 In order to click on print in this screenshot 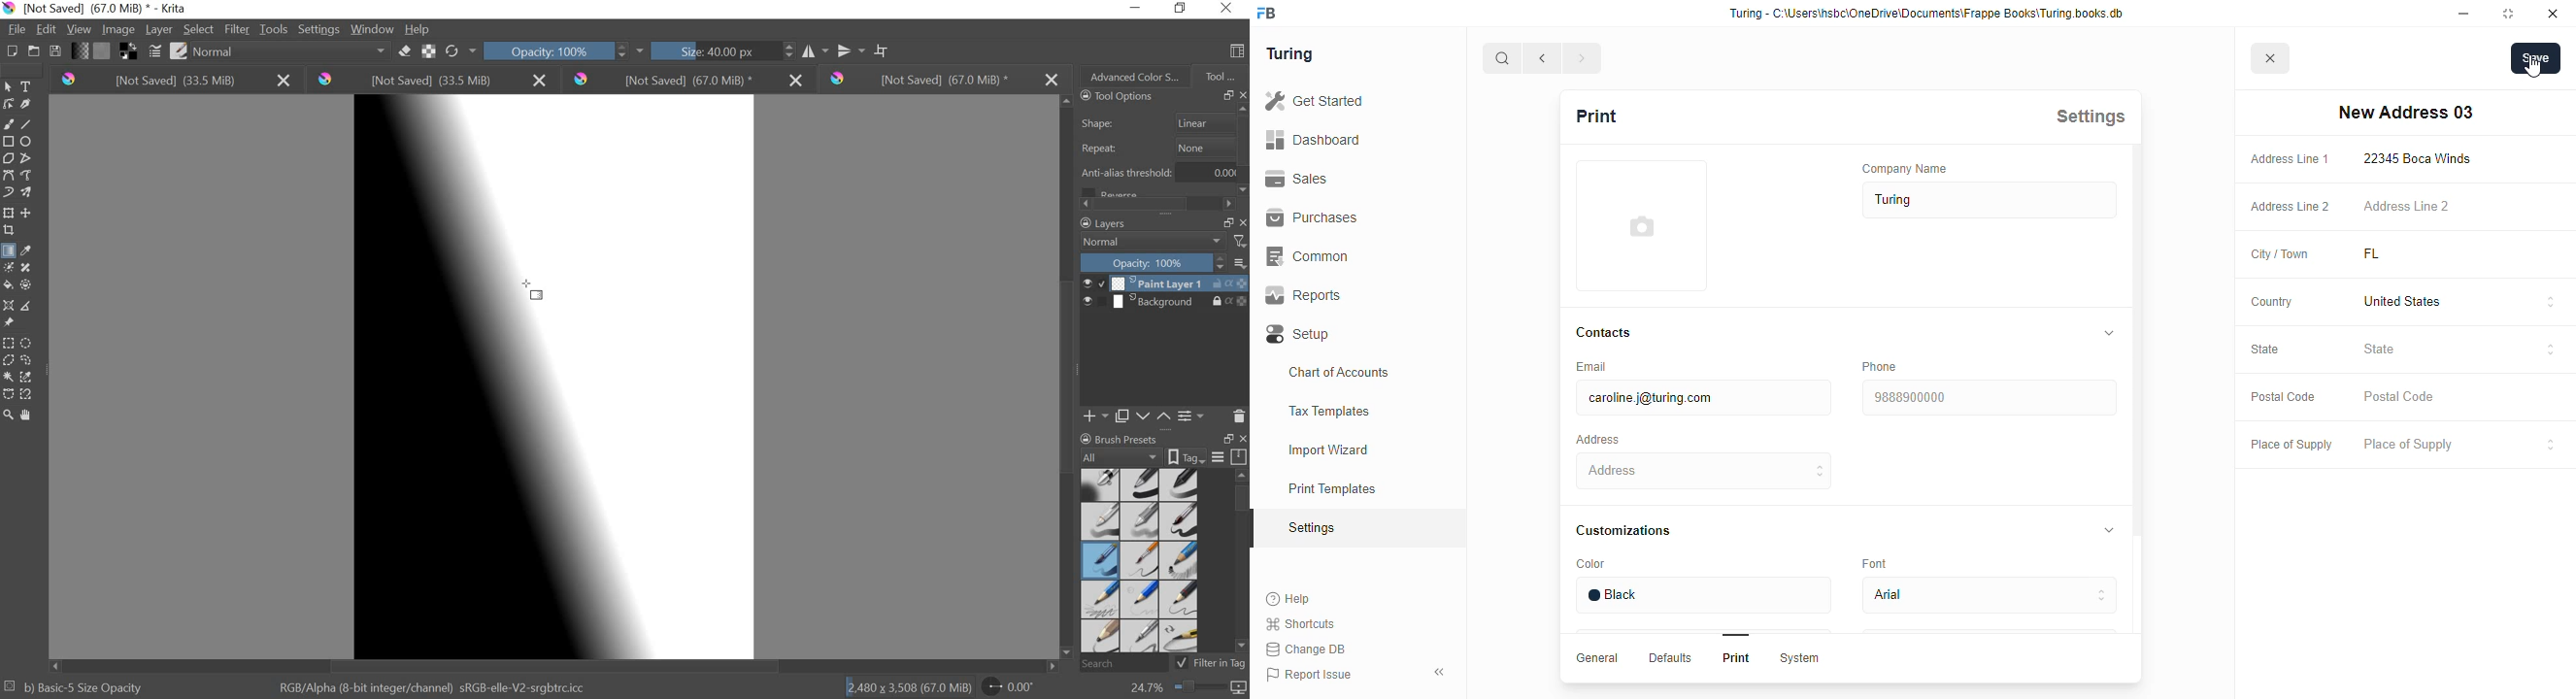, I will do `click(1595, 116)`.